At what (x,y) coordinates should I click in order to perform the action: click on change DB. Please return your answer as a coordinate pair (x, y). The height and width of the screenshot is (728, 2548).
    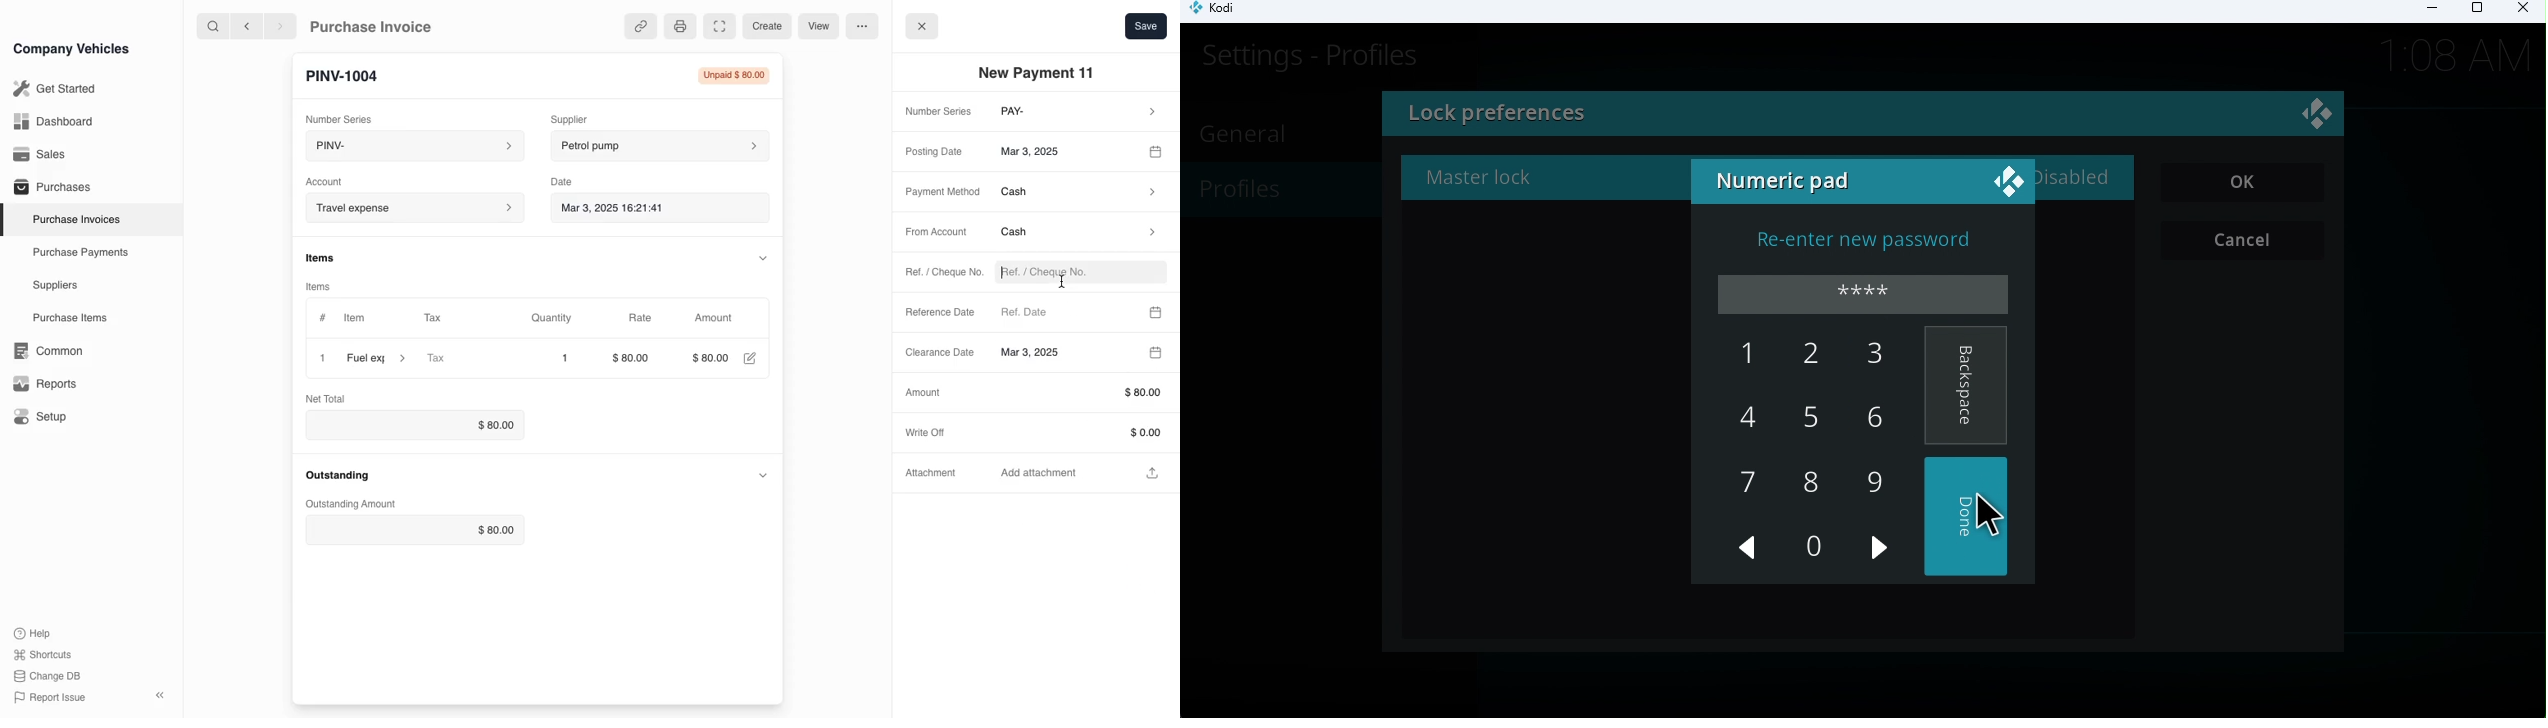
    Looking at the image, I should click on (49, 676).